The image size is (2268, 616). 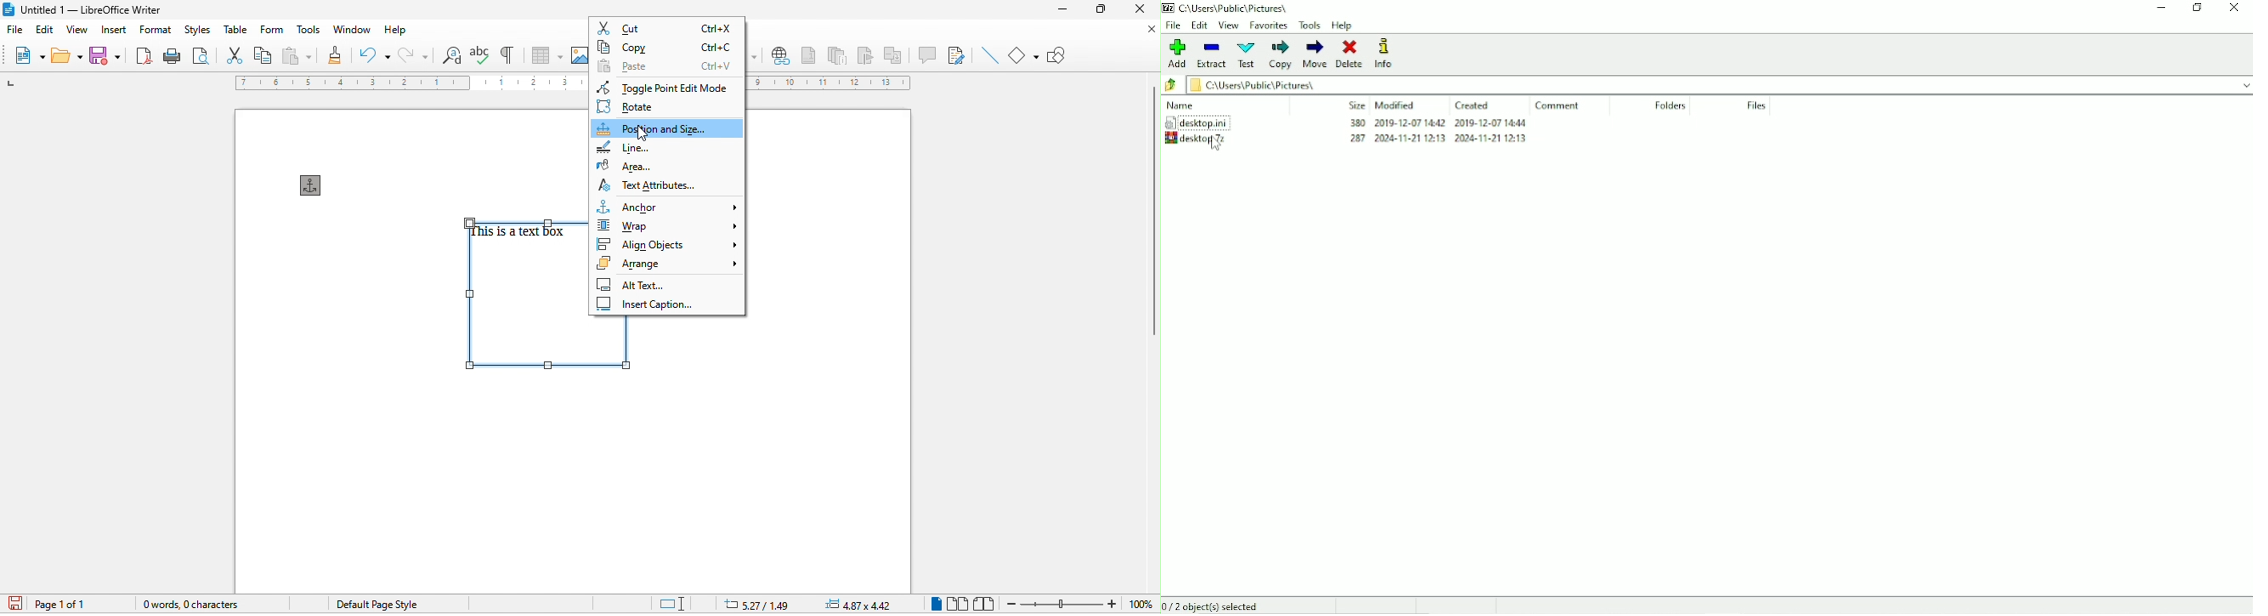 What do you see at coordinates (1101, 9) in the screenshot?
I see `maximize` at bounding box center [1101, 9].